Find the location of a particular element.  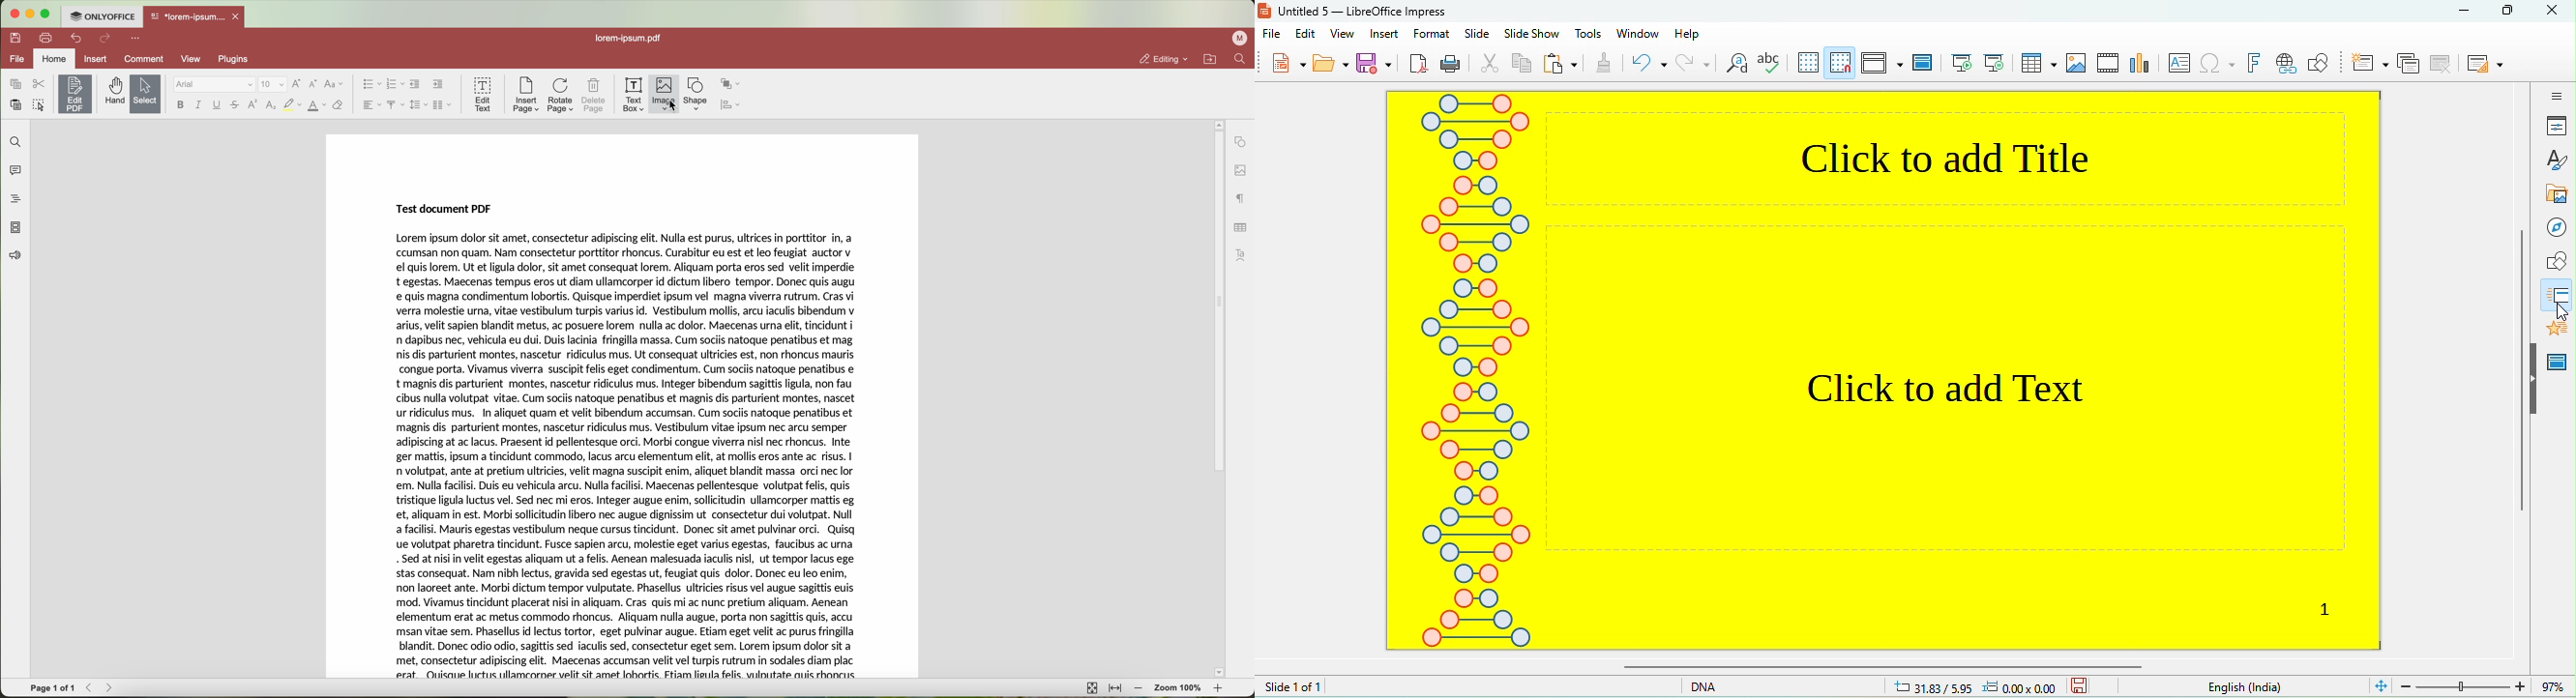

subscript is located at coordinates (272, 105).